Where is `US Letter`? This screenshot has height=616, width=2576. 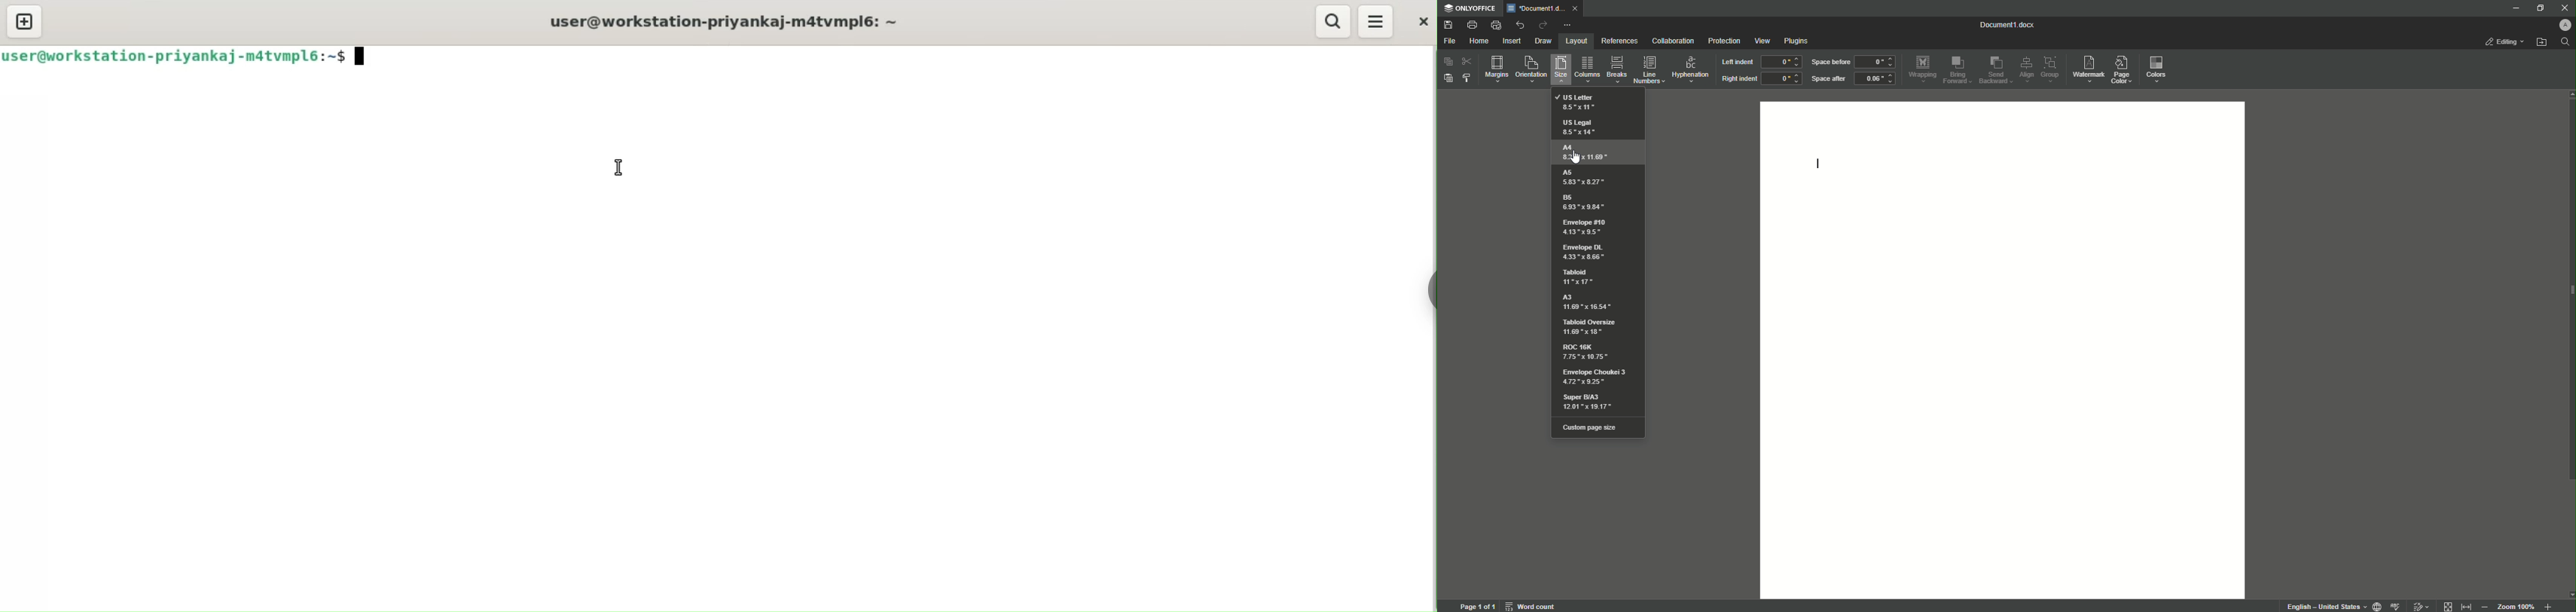
US Letter is located at coordinates (1583, 102).